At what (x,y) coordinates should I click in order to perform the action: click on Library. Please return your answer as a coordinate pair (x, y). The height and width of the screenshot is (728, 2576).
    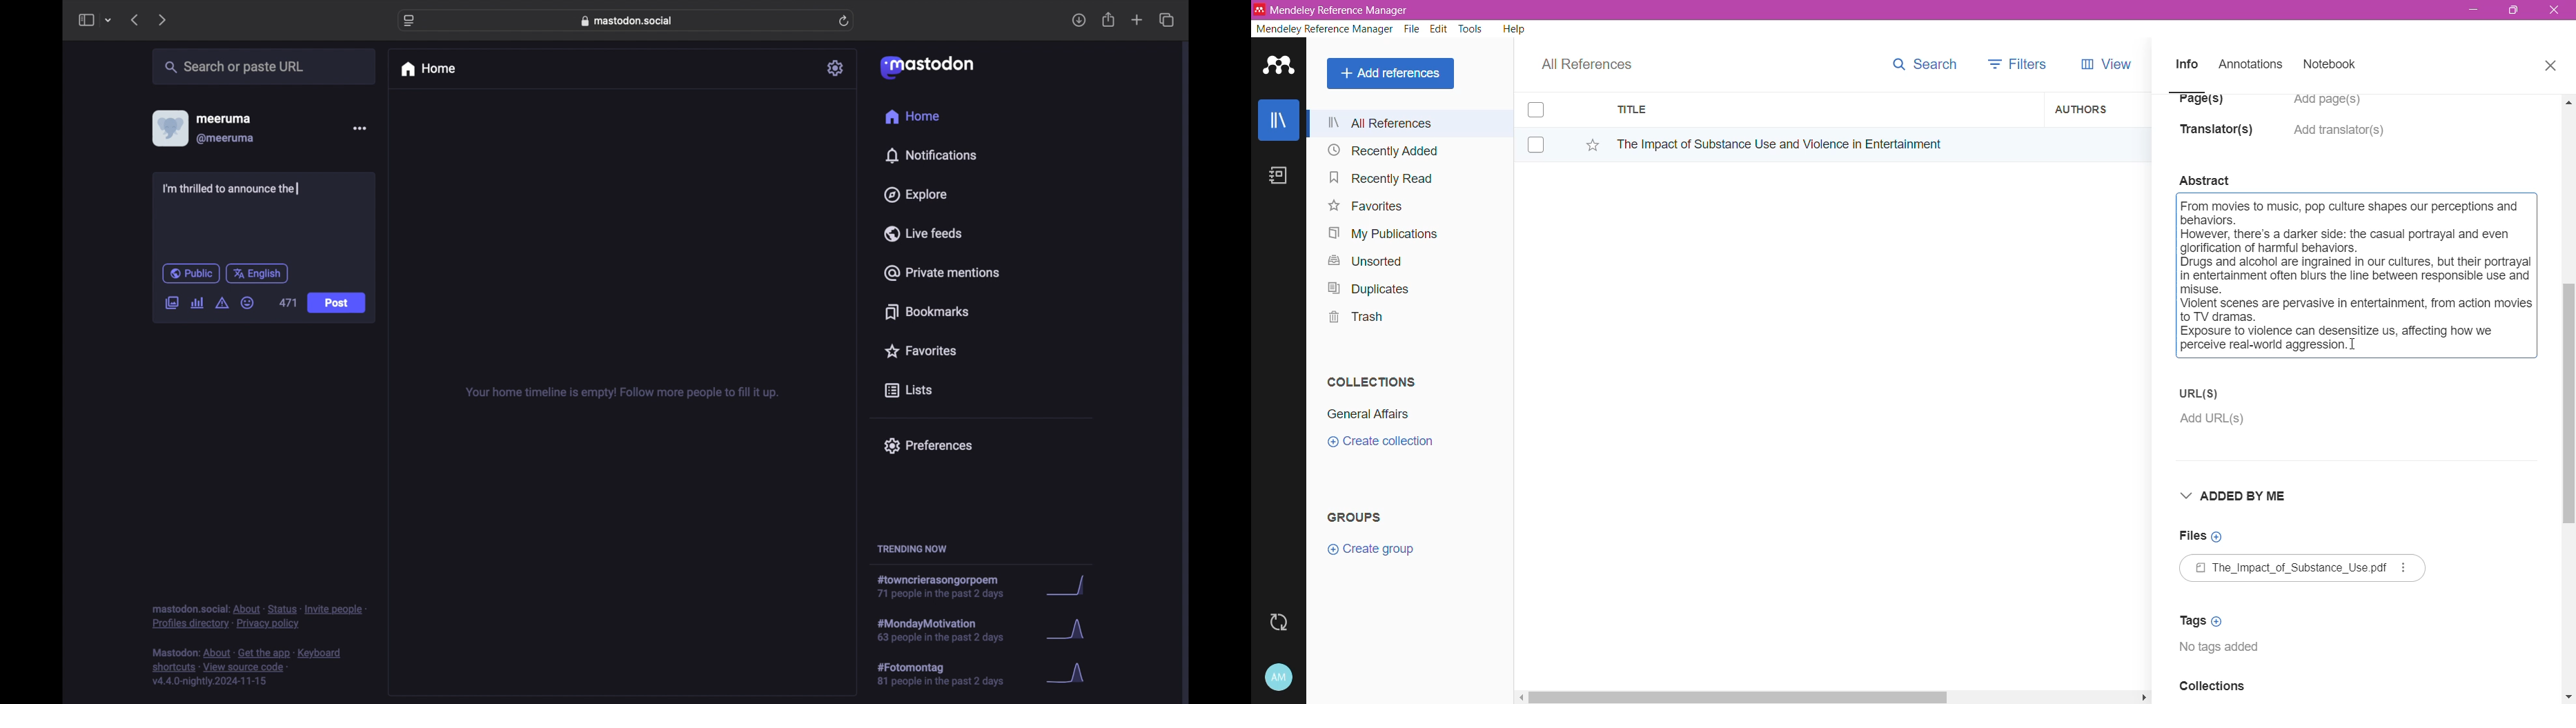
    Looking at the image, I should click on (1279, 121).